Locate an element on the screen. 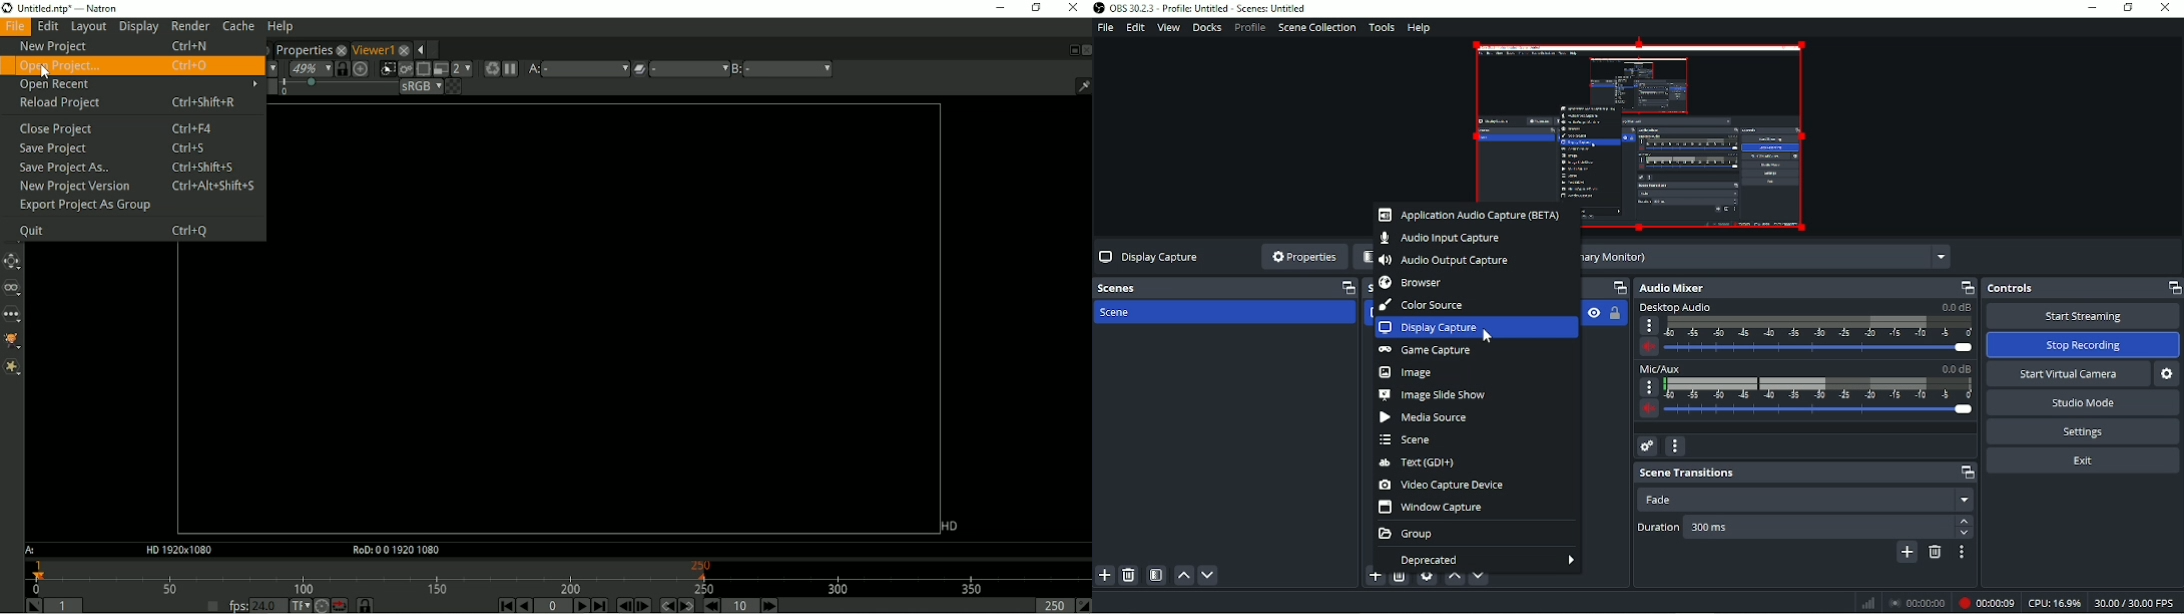  Docks is located at coordinates (1206, 28).